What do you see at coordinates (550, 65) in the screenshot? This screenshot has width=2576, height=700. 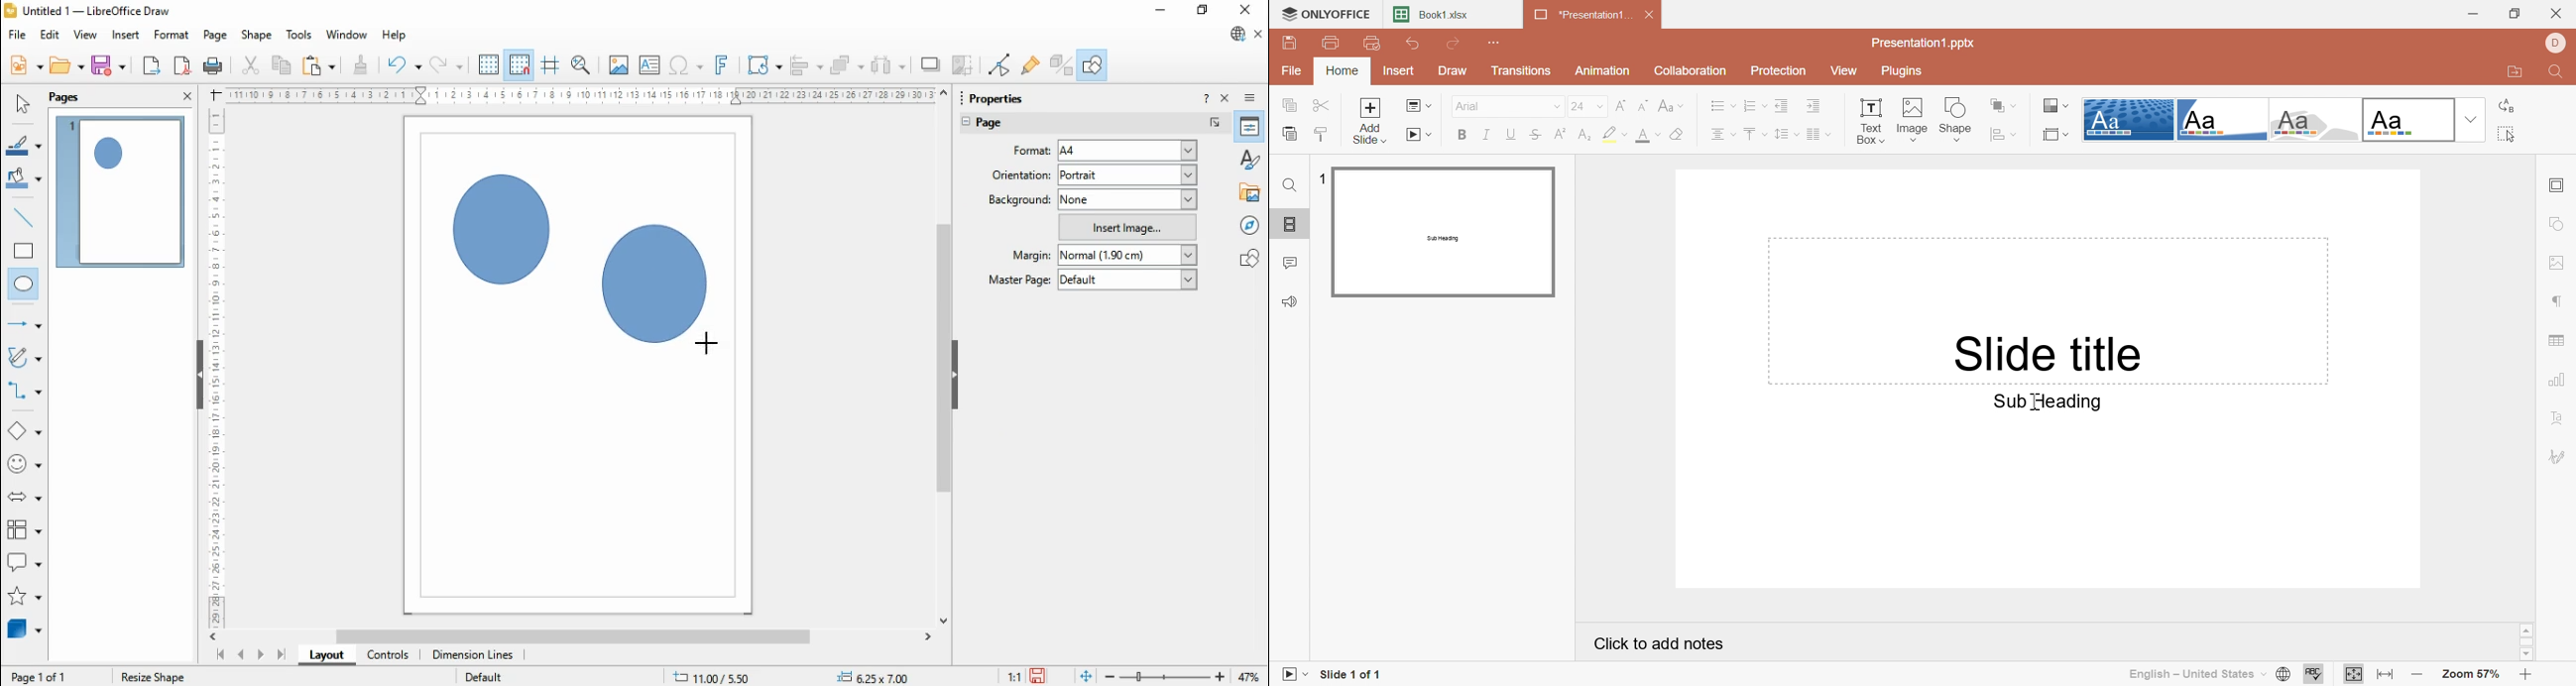 I see `helplines while moving` at bounding box center [550, 65].